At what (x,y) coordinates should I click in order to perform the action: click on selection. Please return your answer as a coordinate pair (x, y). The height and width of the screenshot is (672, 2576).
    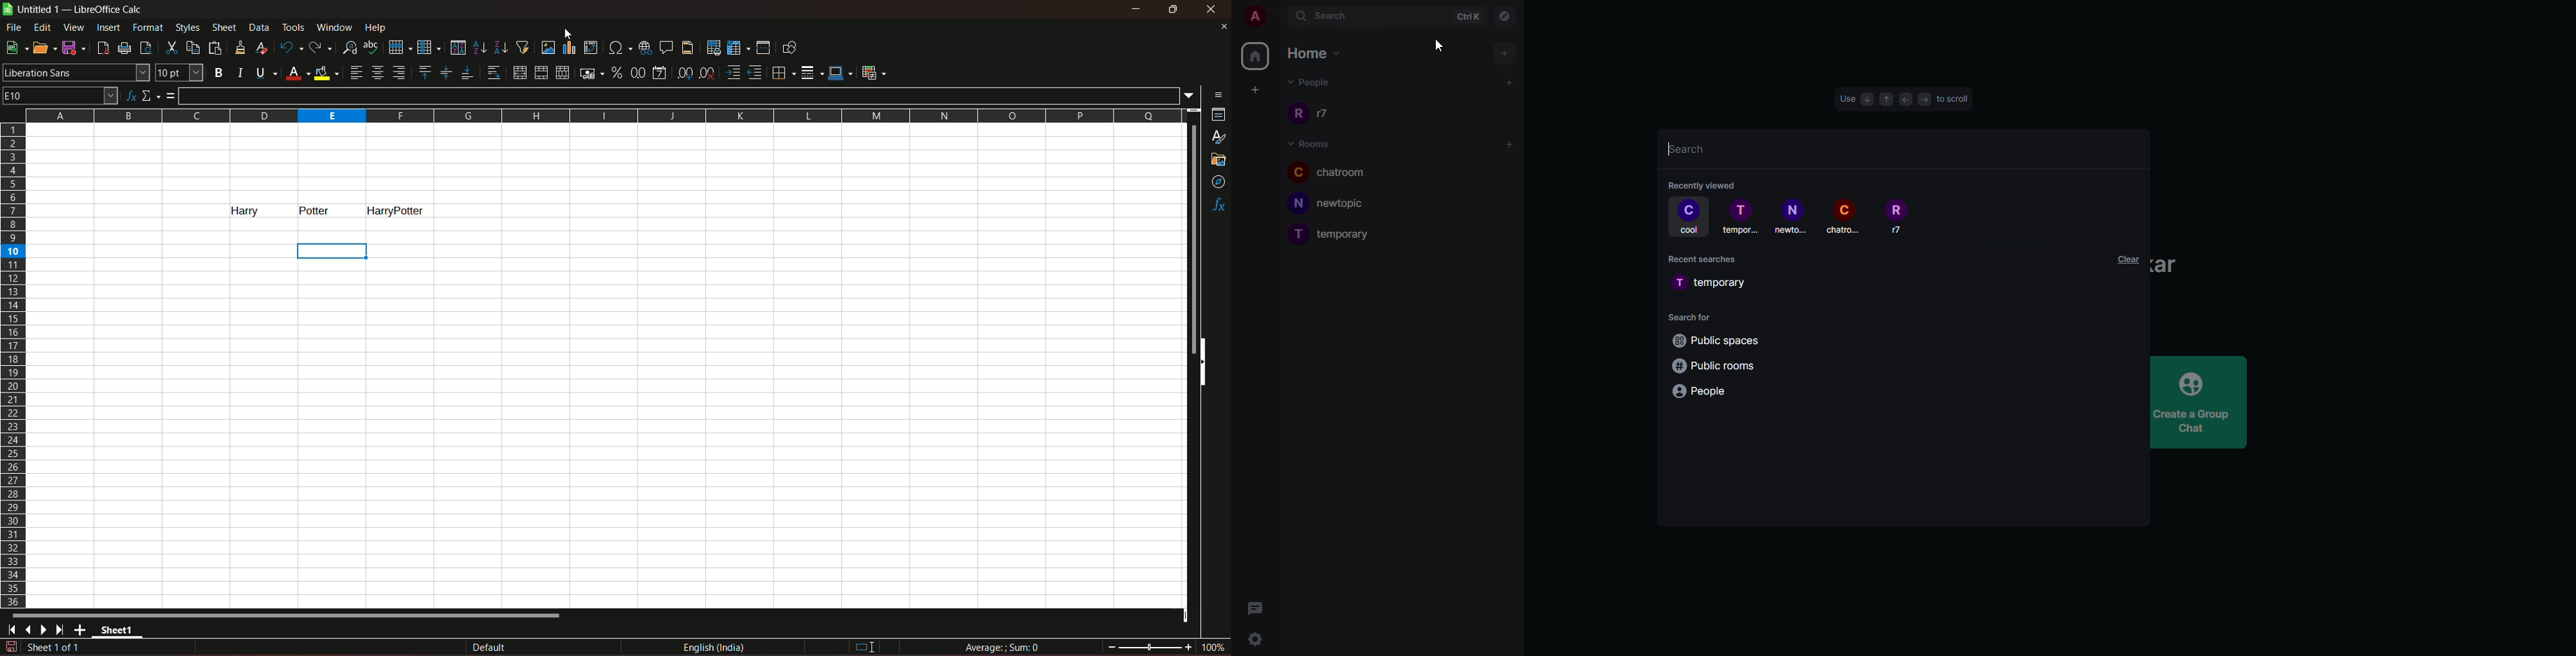
    Looking at the image, I should click on (335, 250).